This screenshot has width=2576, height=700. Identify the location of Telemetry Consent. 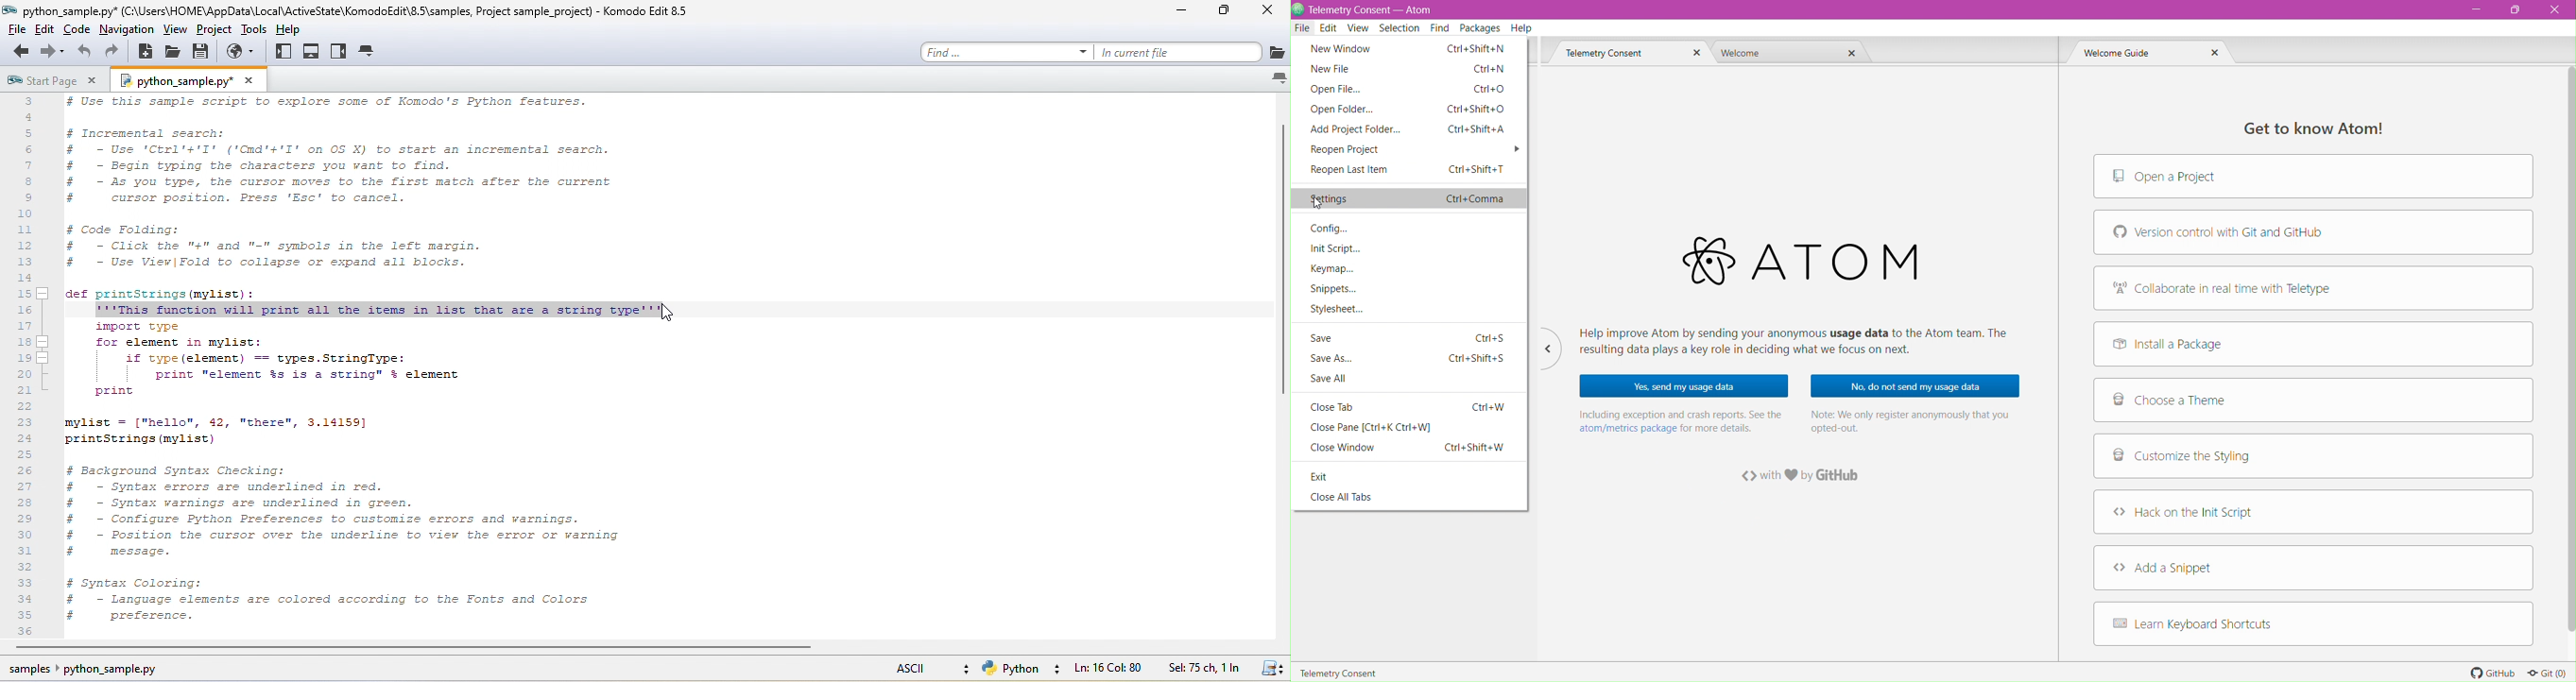
(1616, 54).